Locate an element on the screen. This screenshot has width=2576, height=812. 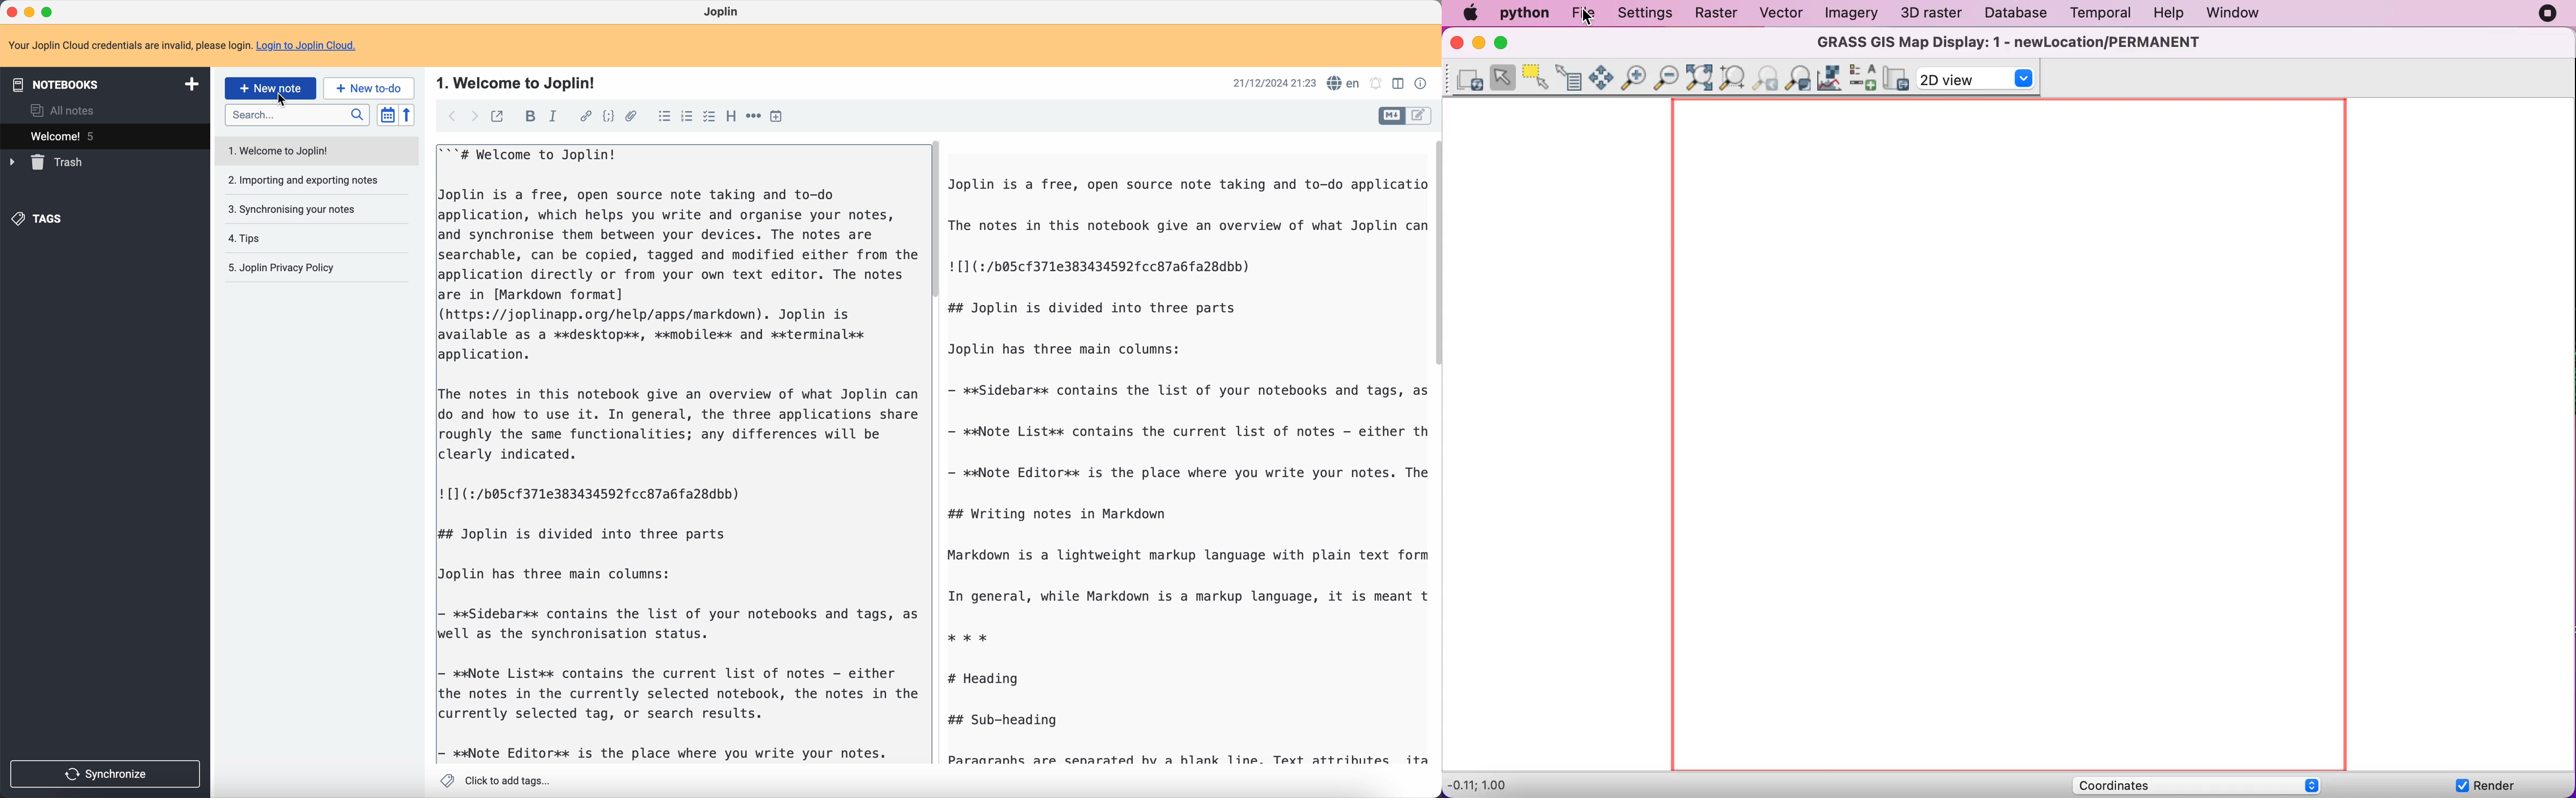
spell checker is located at coordinates (1343, 84).